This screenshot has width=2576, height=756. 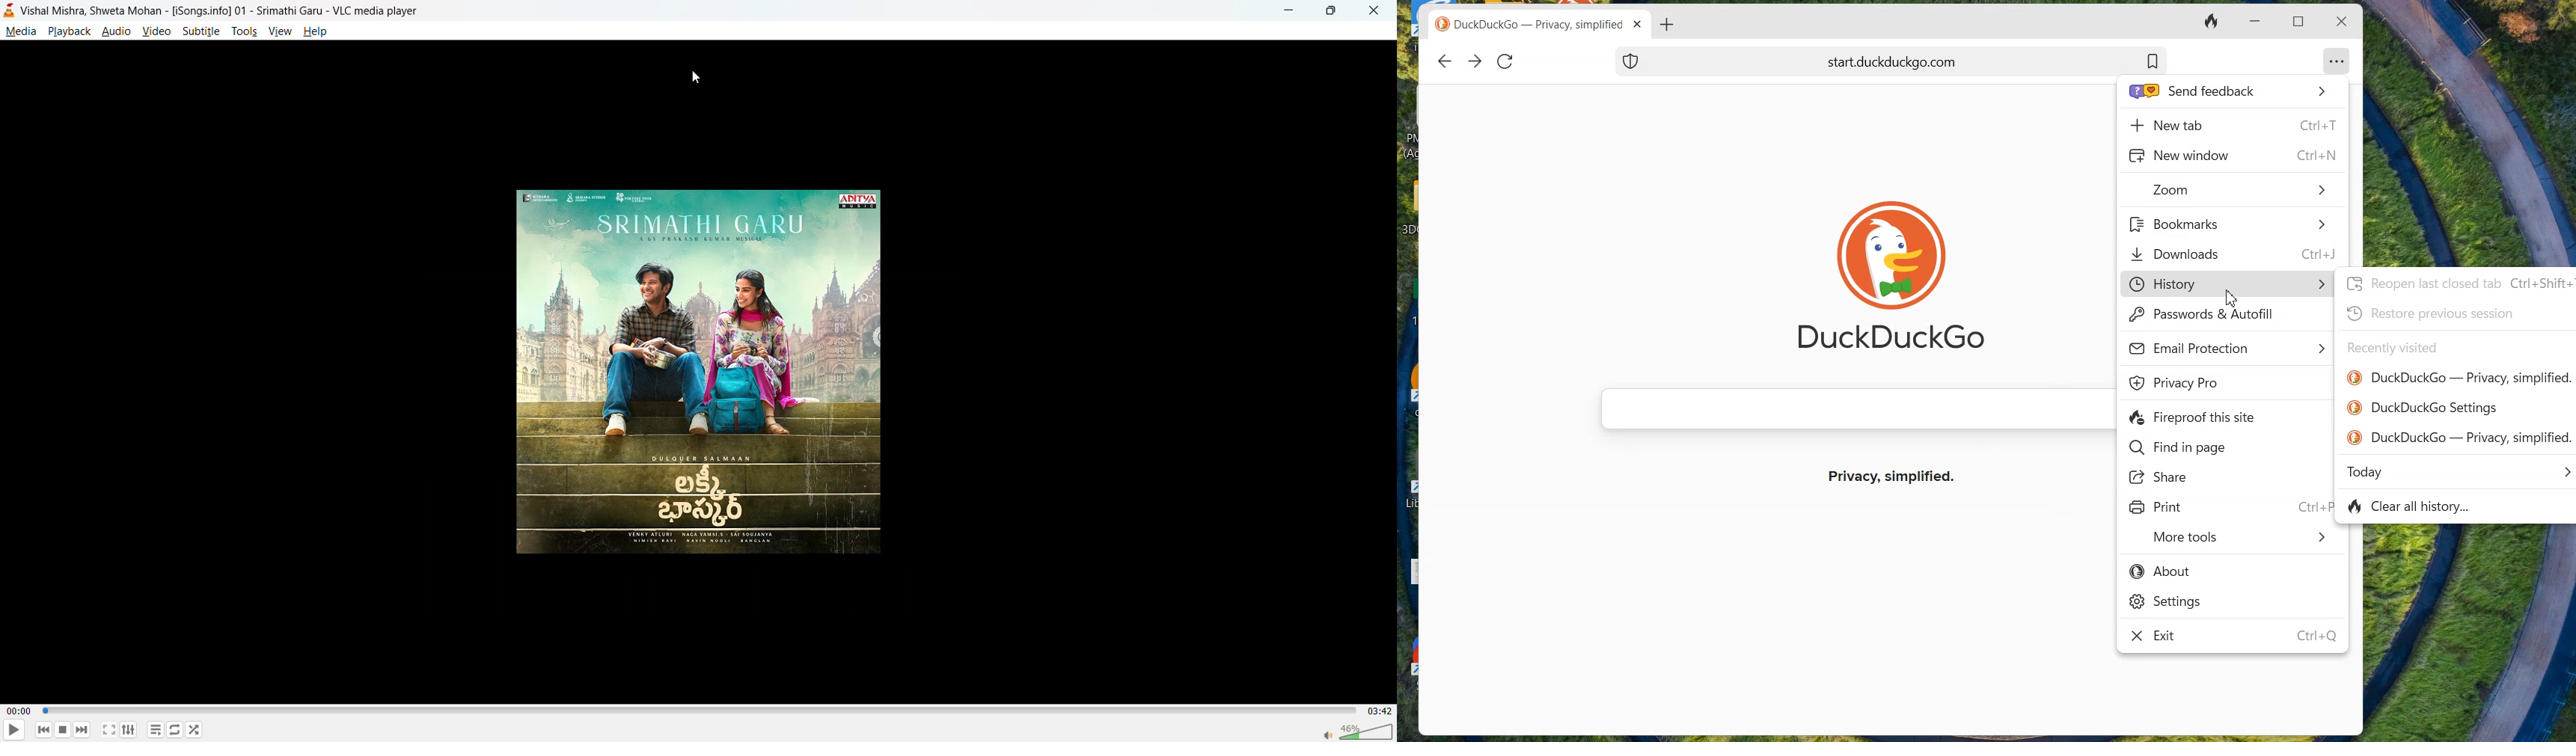 What do you see at coordinates (20, 31) in the screenshot?
I see `media` at bounding box center [20, 31].